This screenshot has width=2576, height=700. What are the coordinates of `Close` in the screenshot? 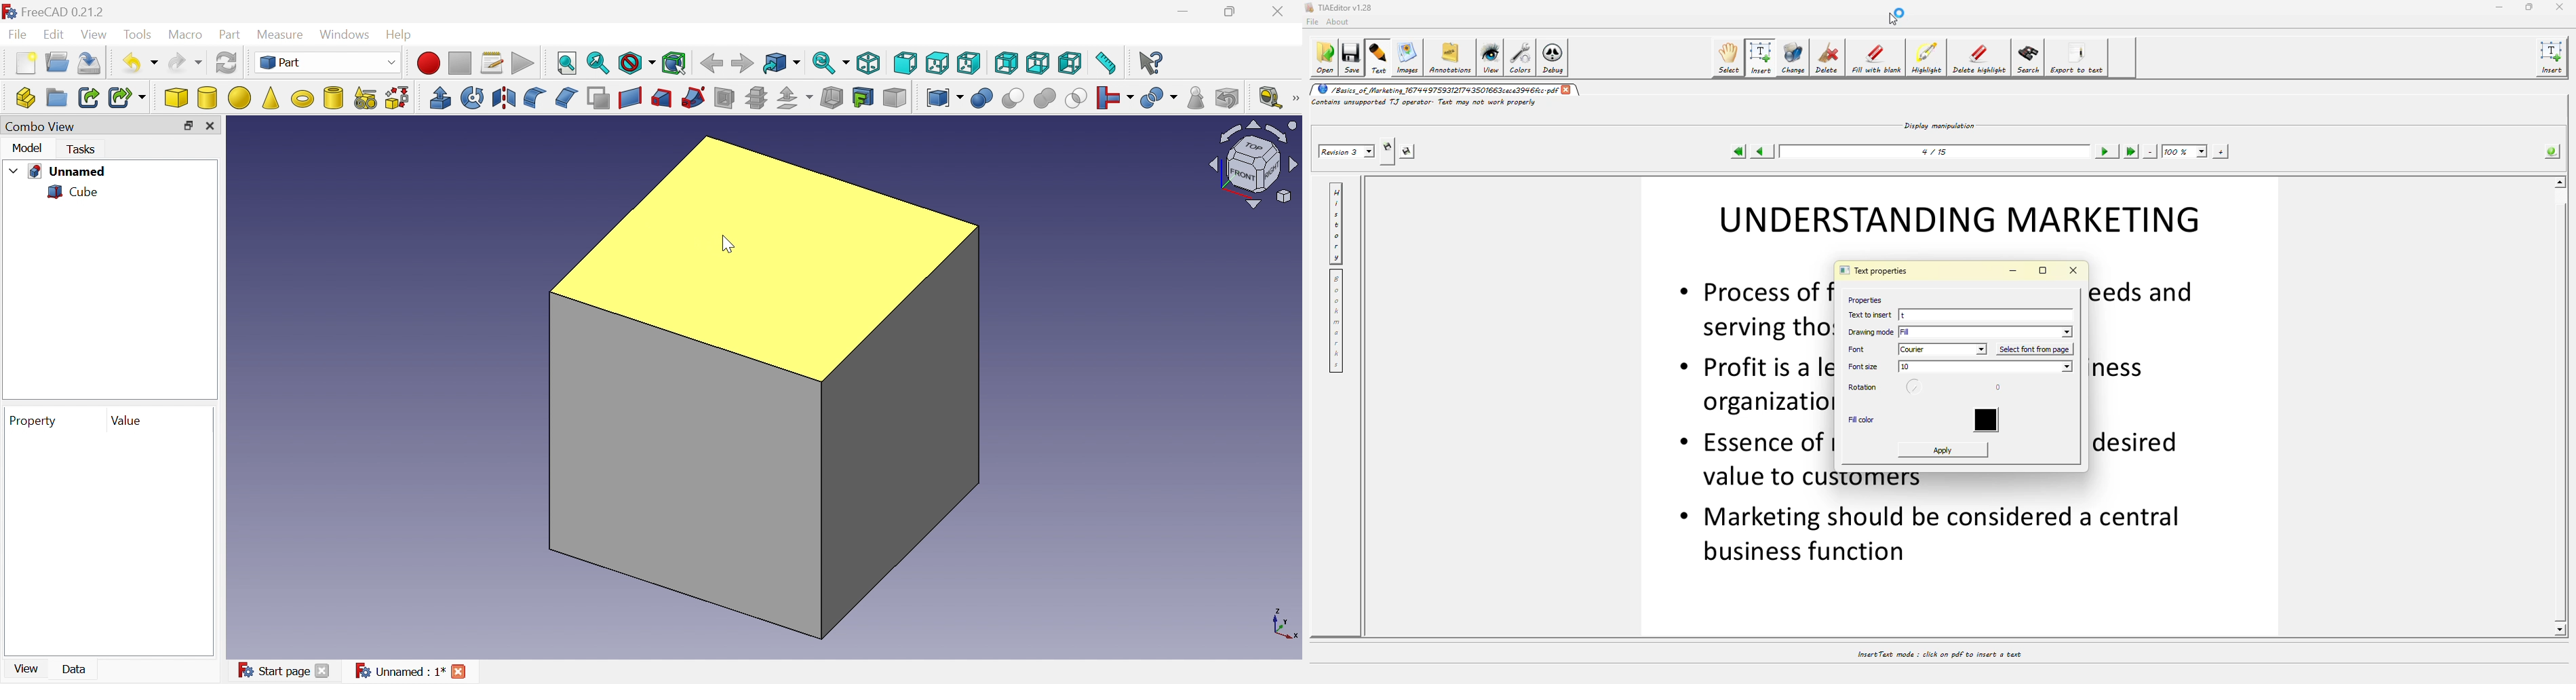 It's located at (212, 126).